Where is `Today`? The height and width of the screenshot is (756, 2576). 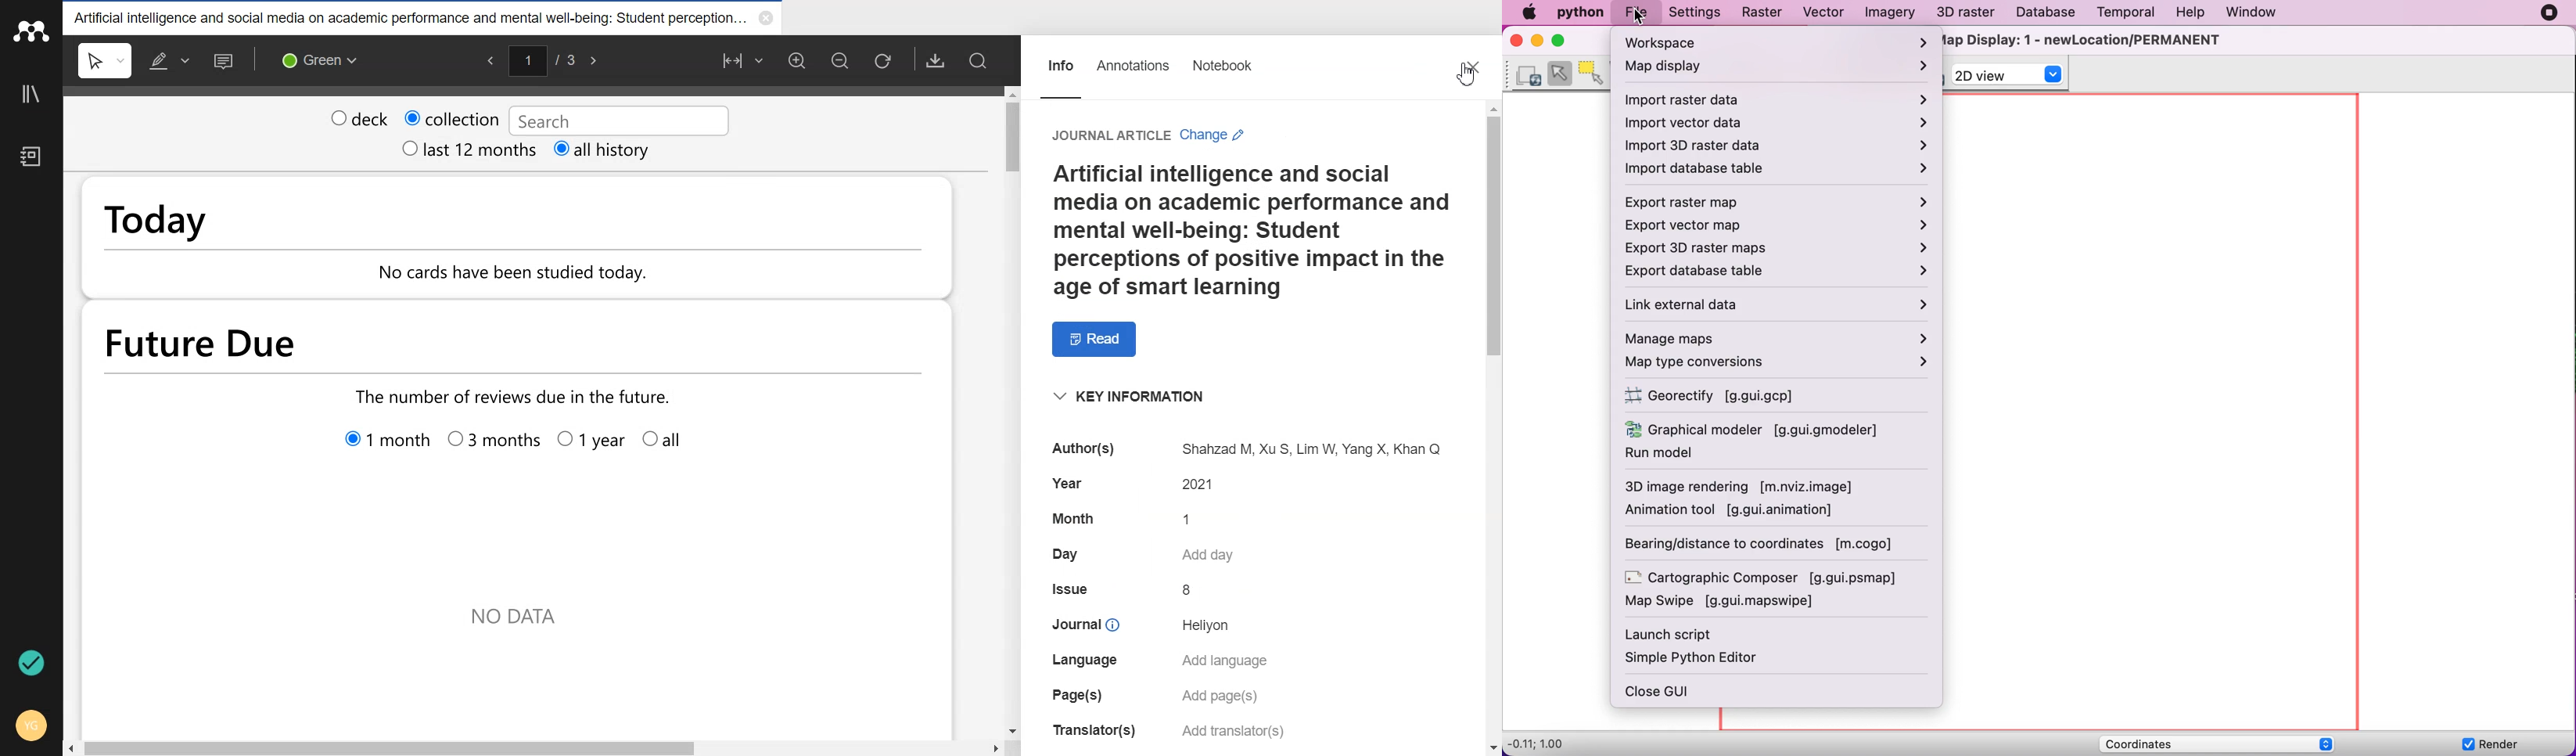 Today is located at coordinates (260, 222).